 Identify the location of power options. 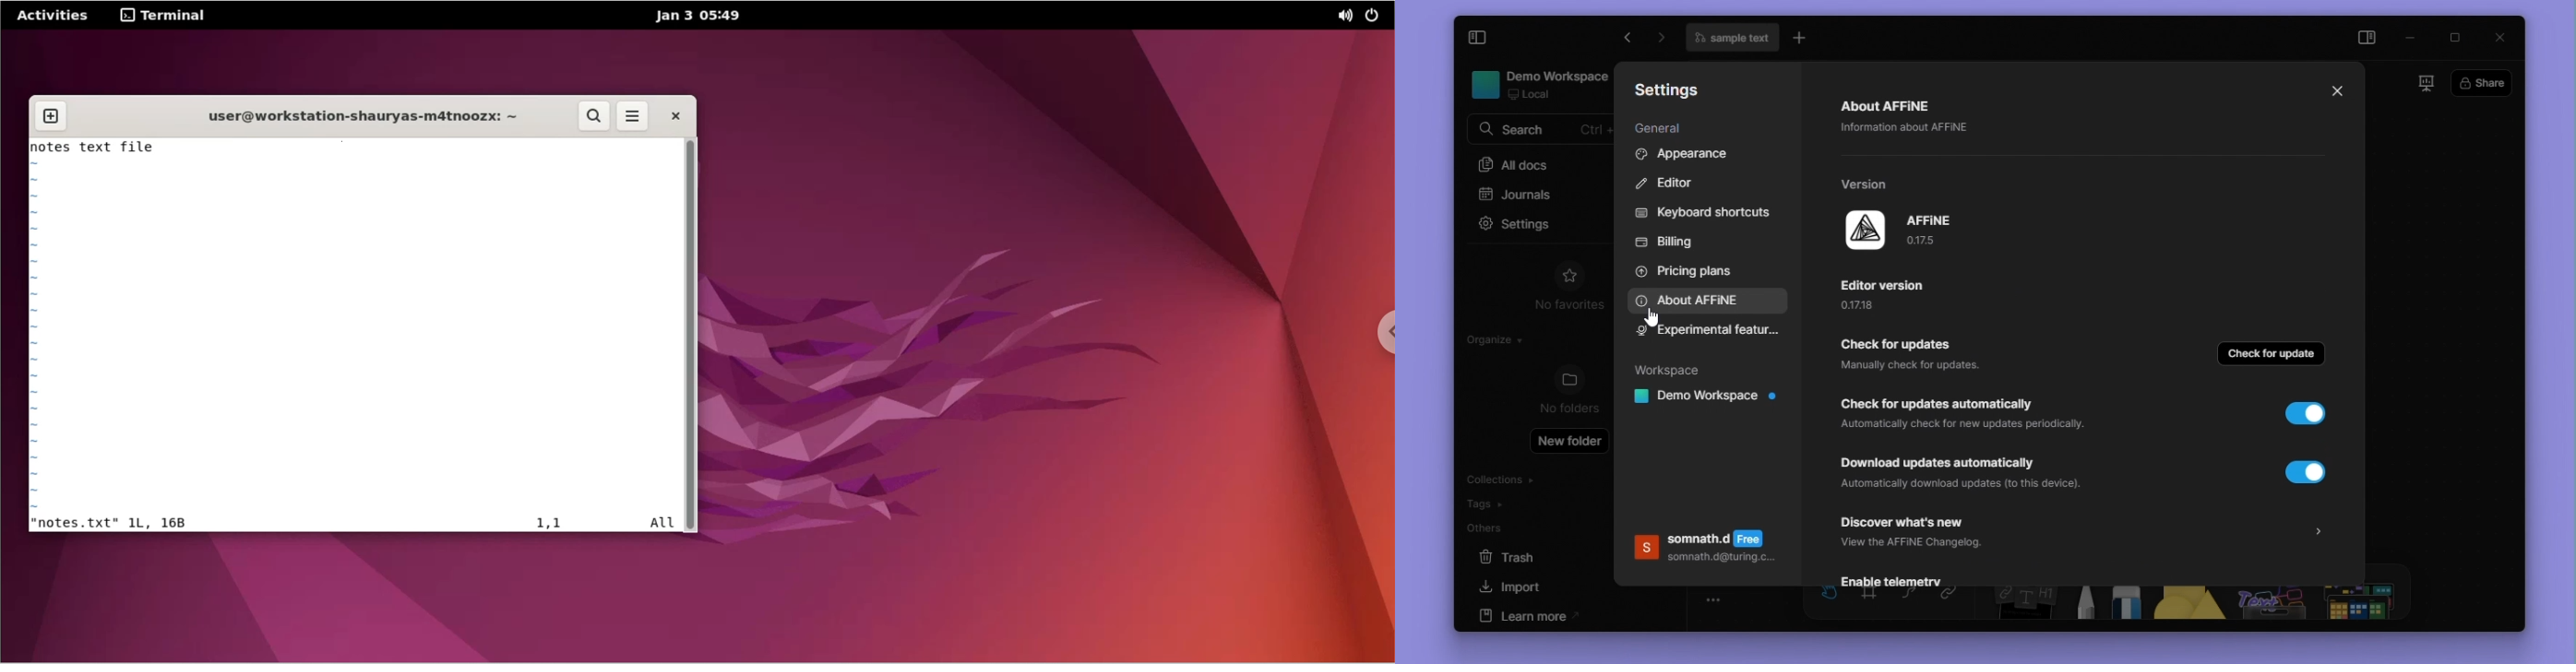
(1376, 17).